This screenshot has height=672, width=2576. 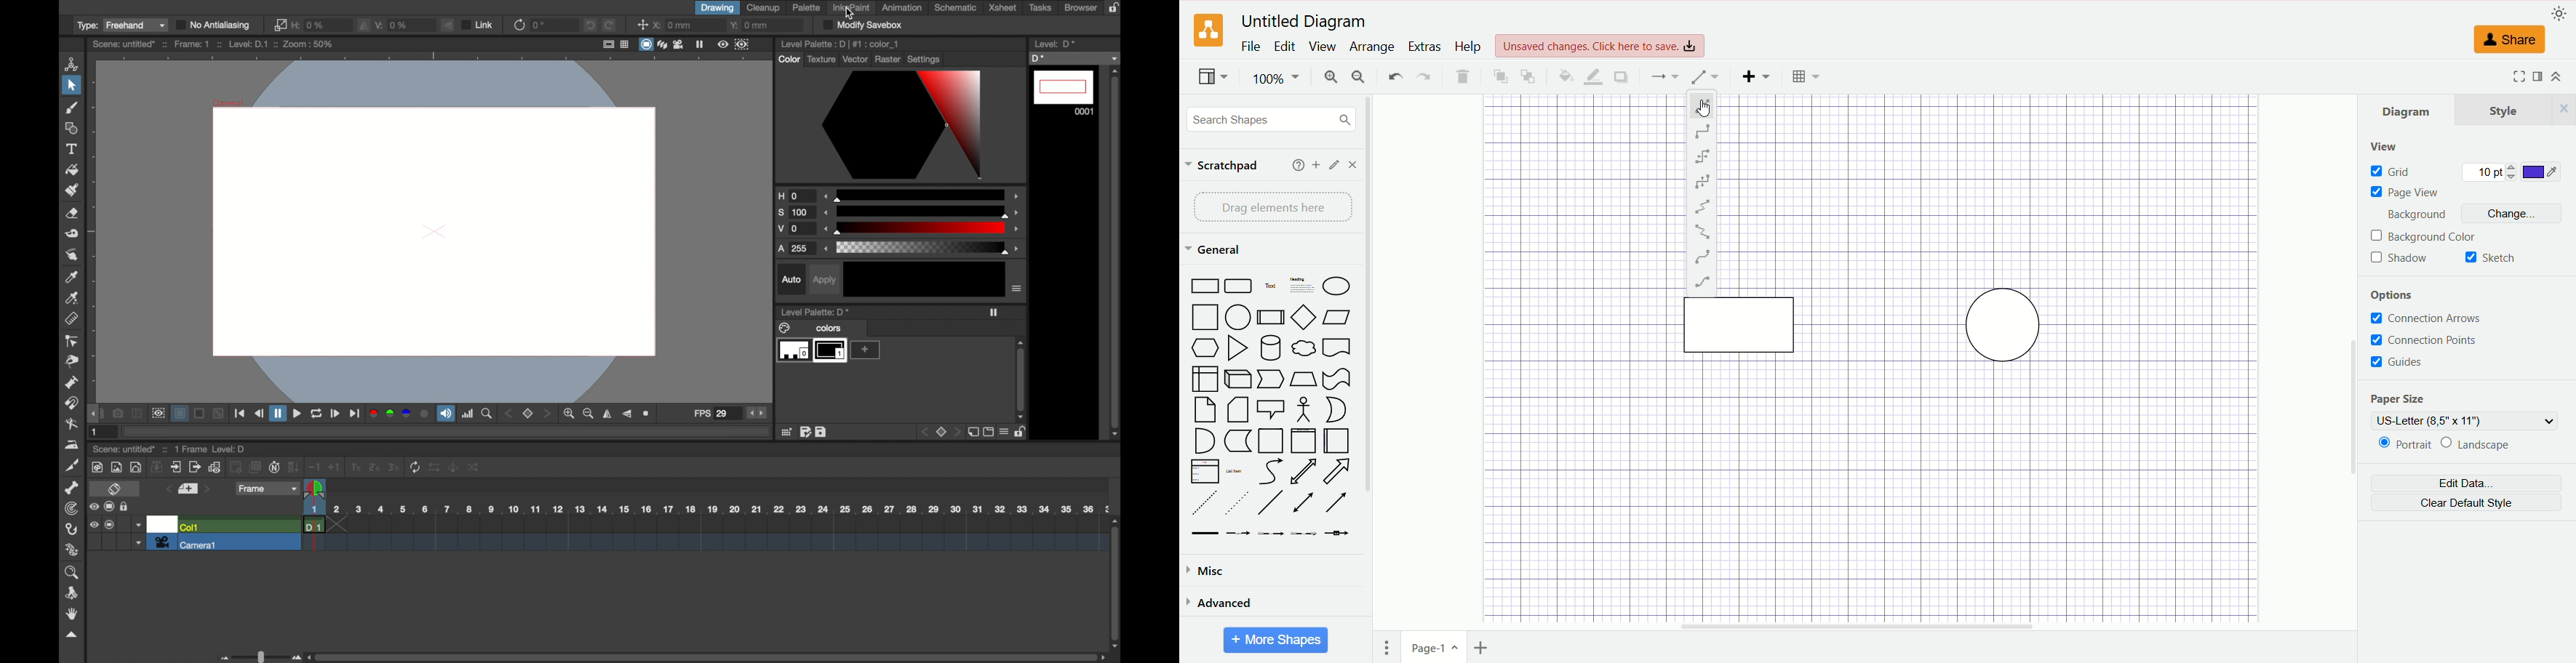 I want to click on hand tool, so click(x=72, y=615).